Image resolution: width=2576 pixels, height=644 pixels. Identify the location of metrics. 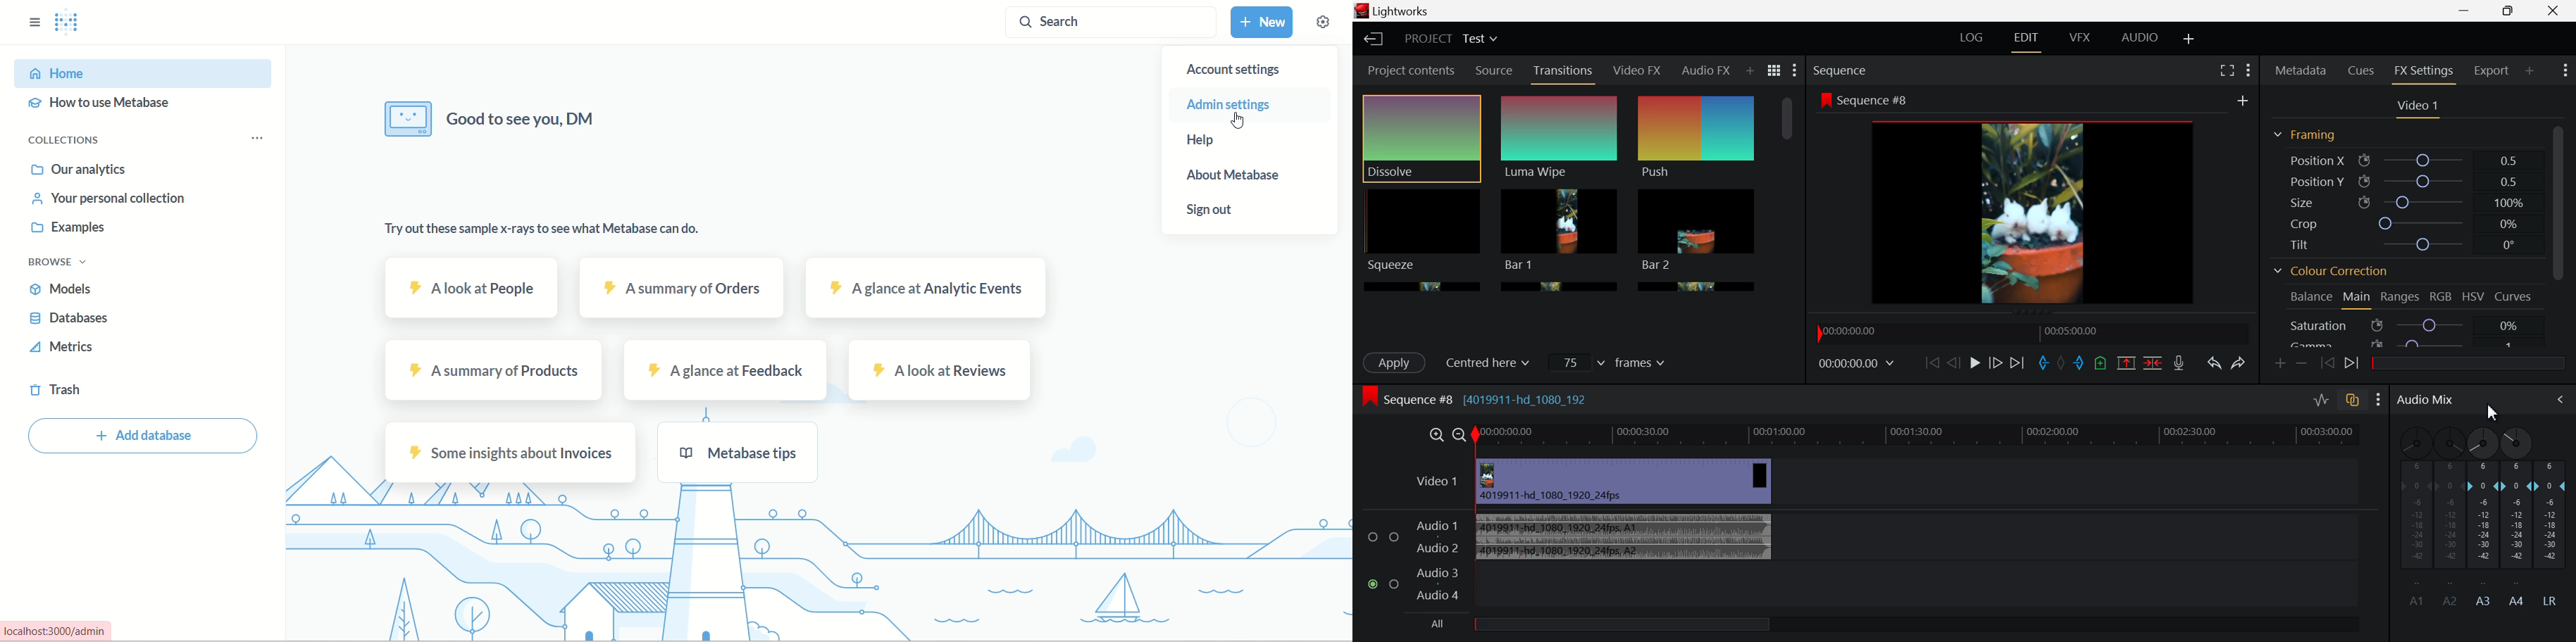
(63, 351).